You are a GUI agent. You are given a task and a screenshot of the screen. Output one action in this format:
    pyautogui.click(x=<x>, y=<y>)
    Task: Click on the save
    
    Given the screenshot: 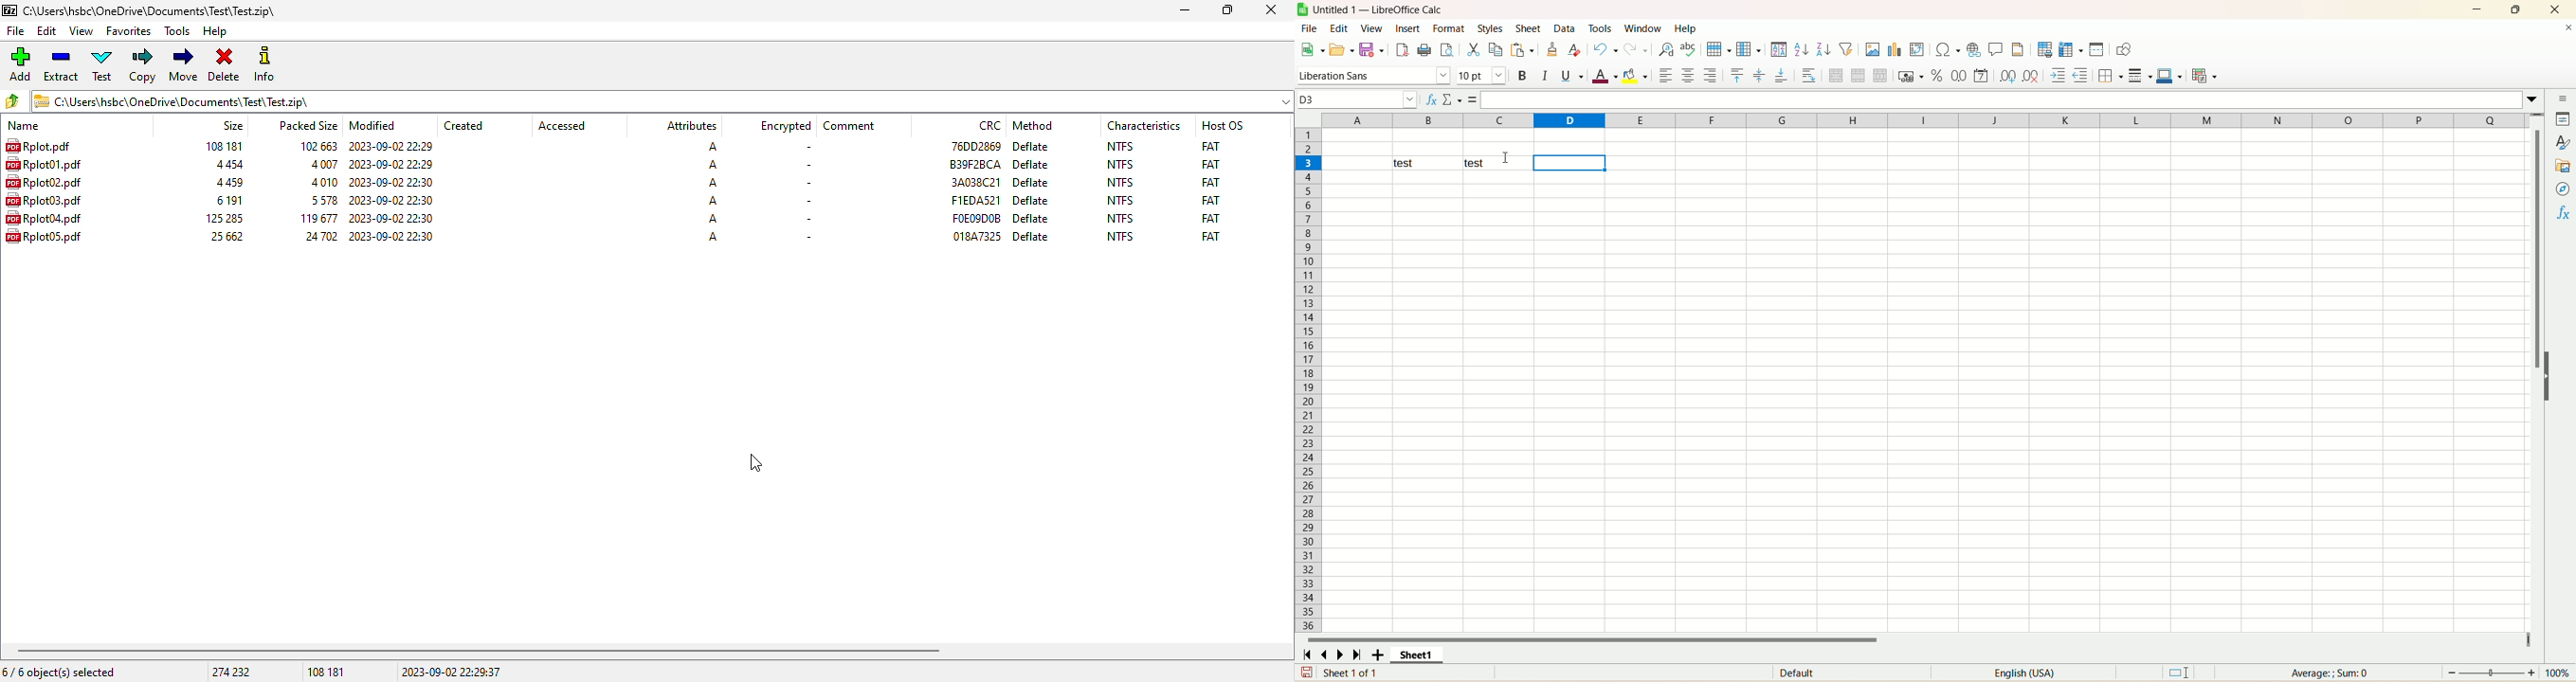 What is the action you would take?
    pyautogui.click(x=1307, y=672)
    